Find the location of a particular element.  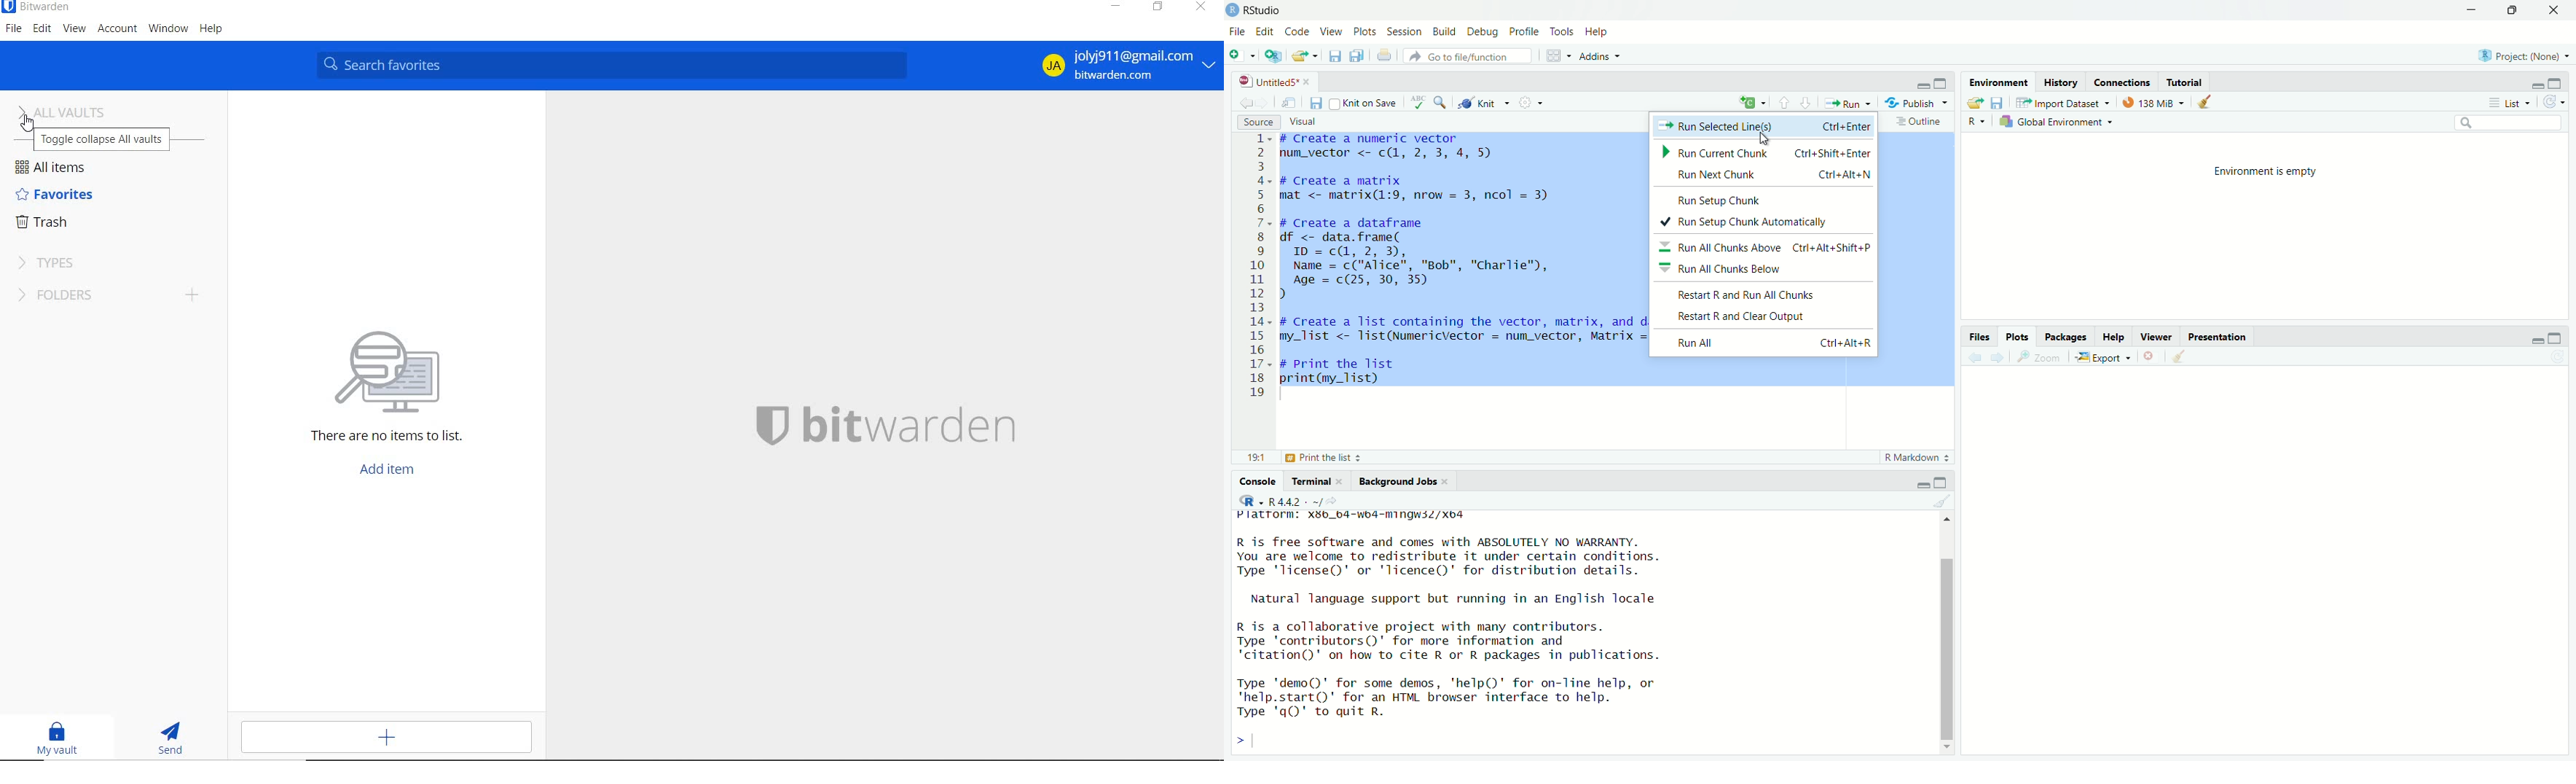

clear is located at coordinates (2180, 360).